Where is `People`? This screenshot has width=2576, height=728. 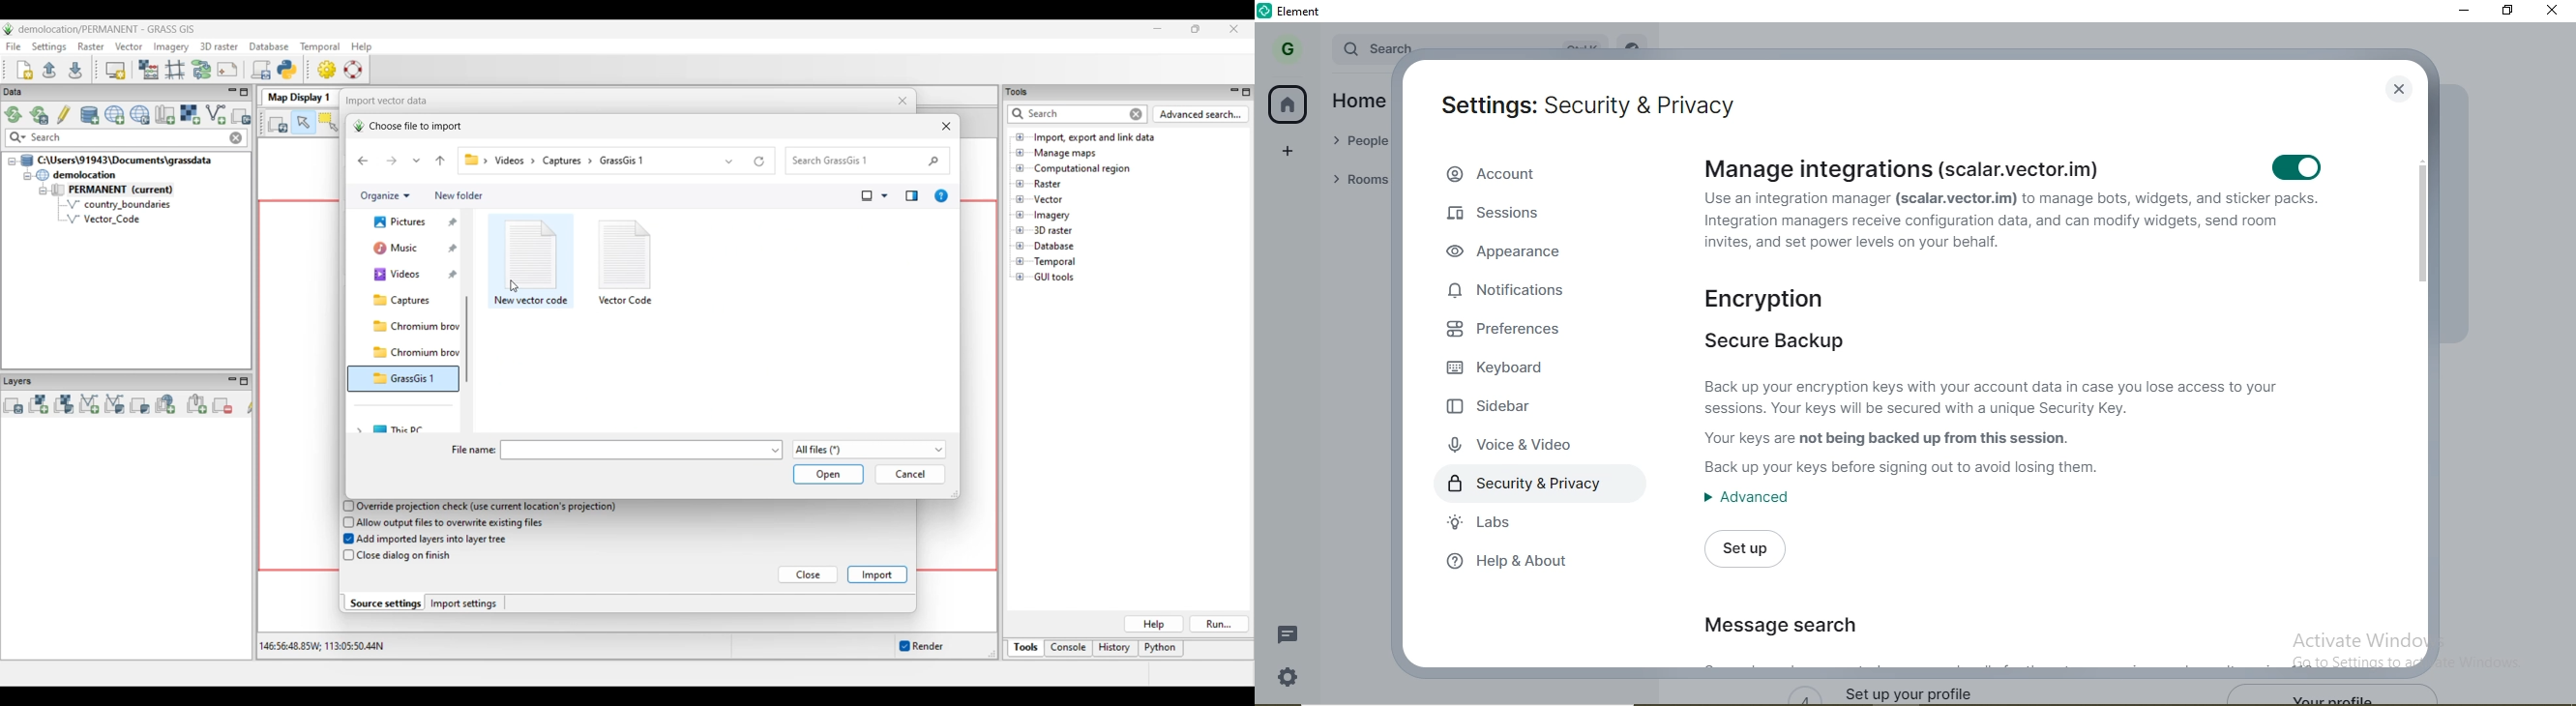 People is located at coordinates (1358, 139).